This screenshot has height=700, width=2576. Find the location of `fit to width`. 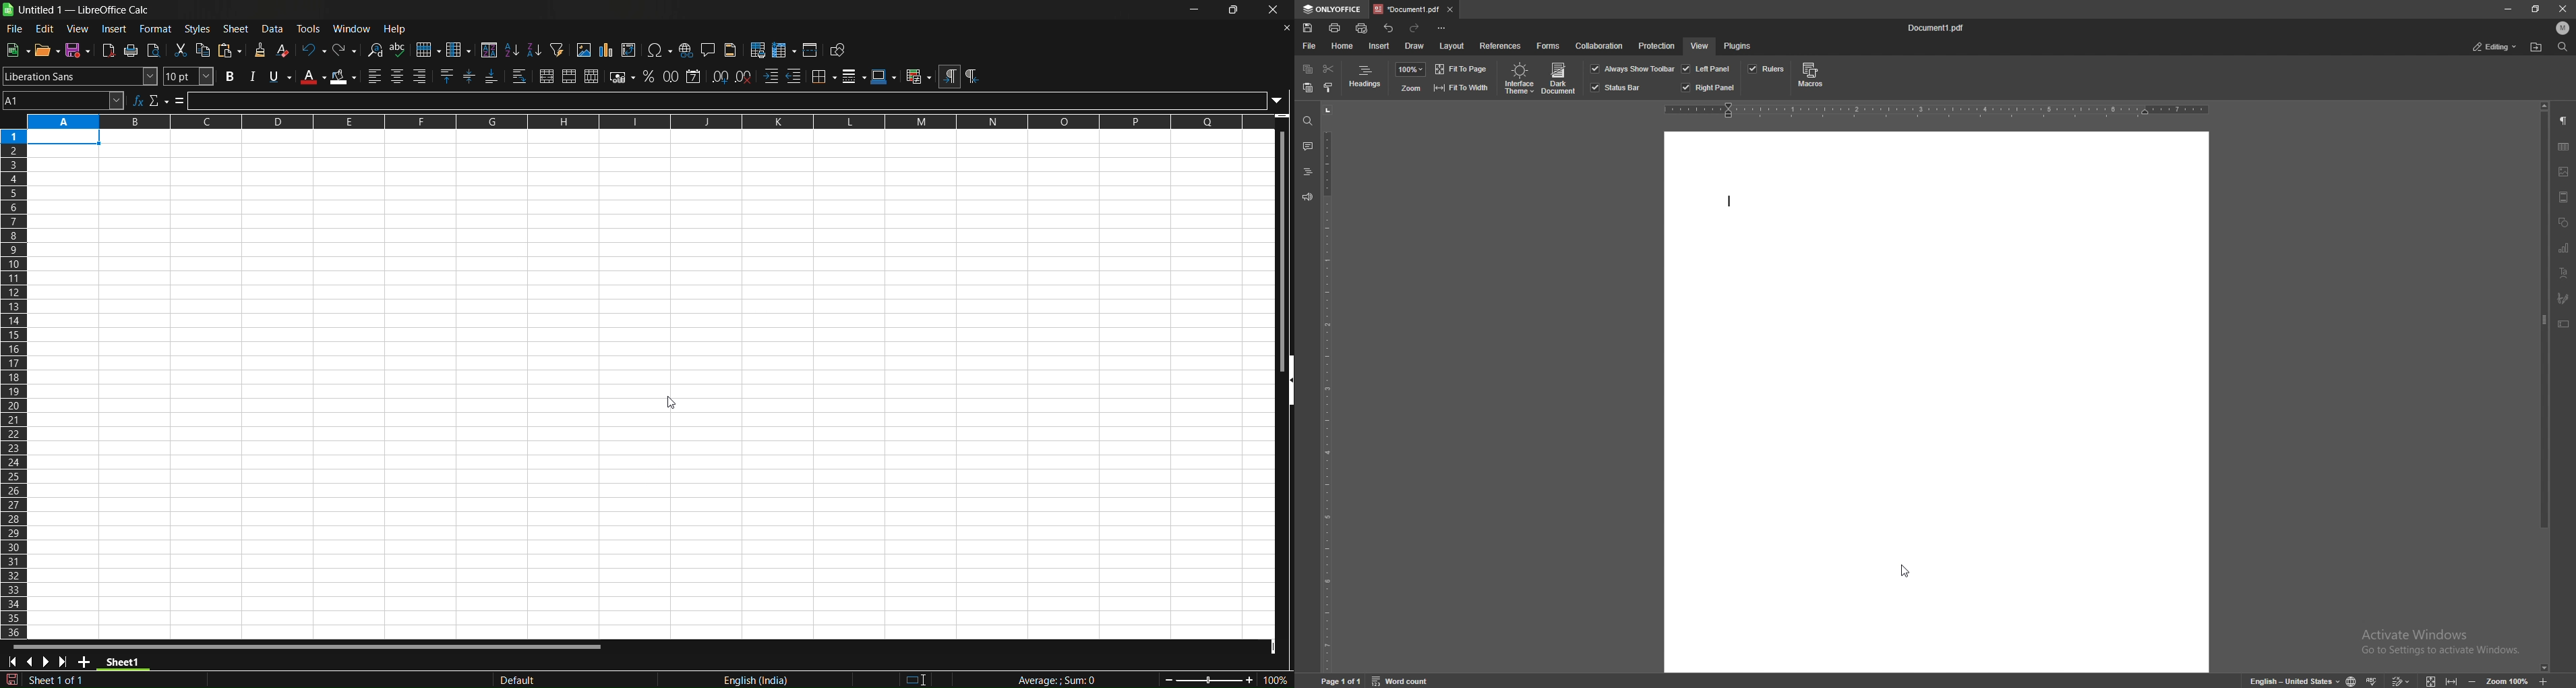

fit to width is located at coordinates (2451, 680).